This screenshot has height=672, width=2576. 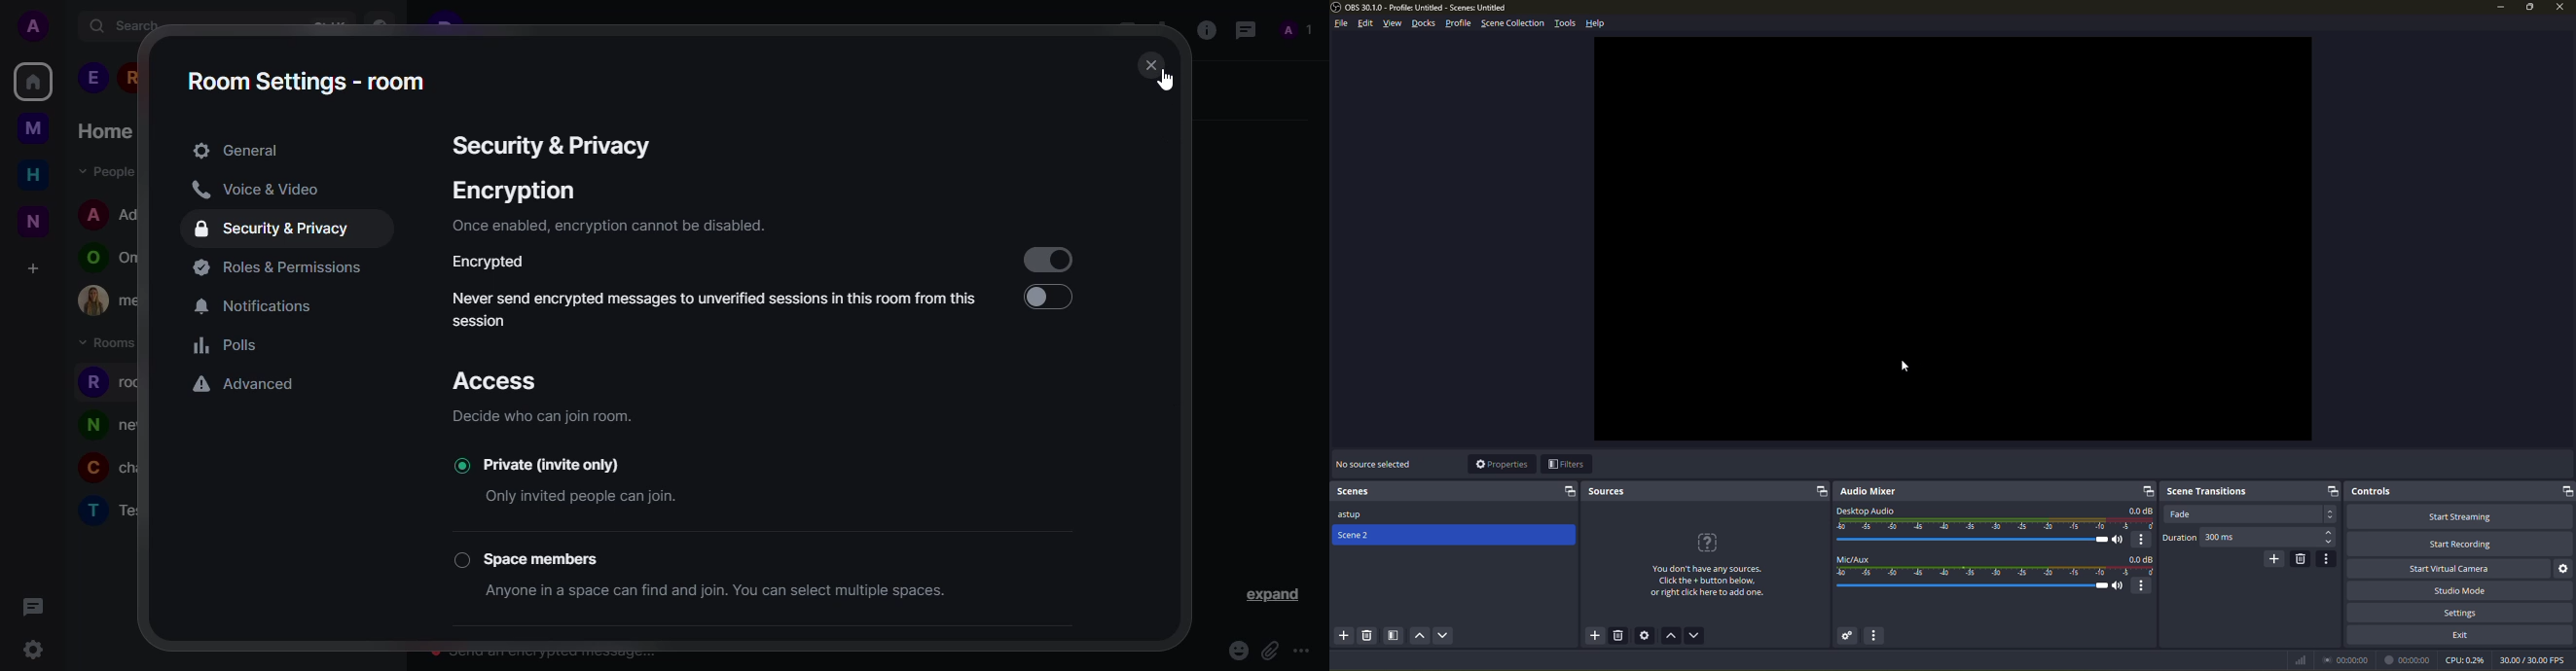 I want to click on Encryption, so click(x=530, y=193).